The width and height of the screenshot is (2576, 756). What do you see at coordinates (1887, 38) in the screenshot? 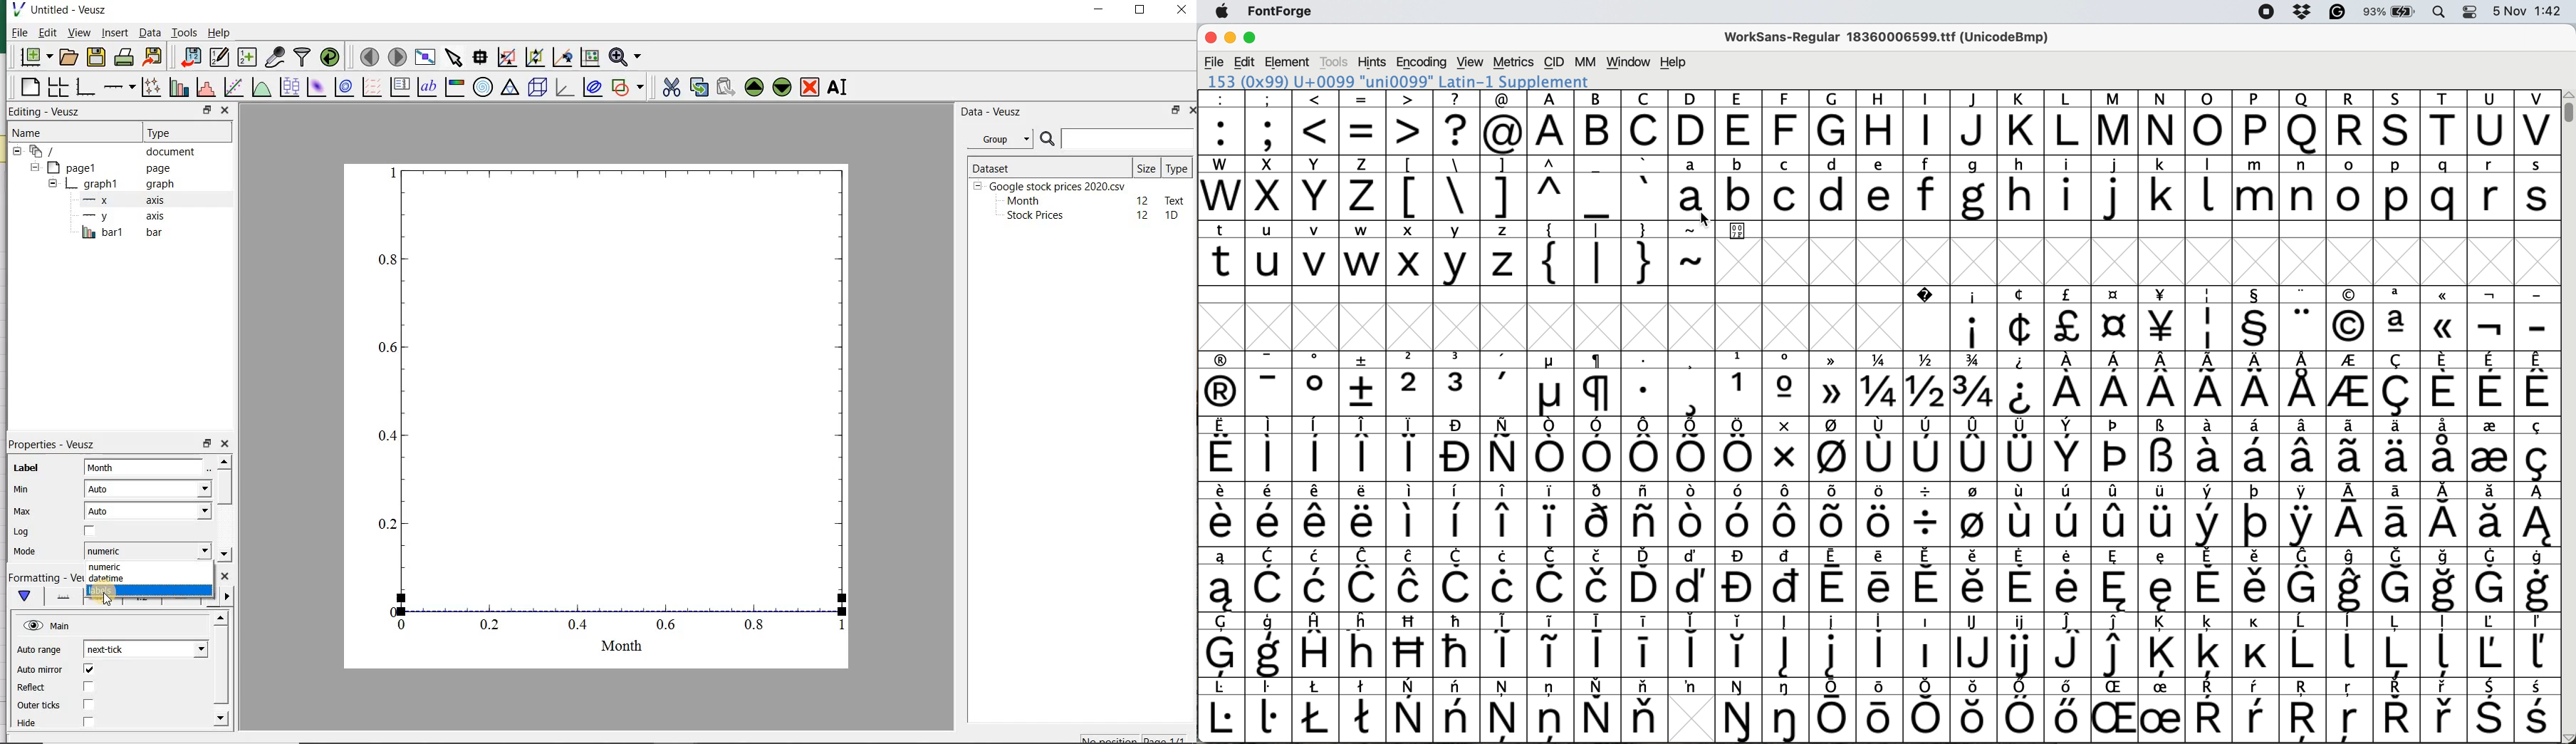
I see `WorkSans-Regular 18360006599.ttf (UnicodeBmp)` at bounding box center [1887, 38].